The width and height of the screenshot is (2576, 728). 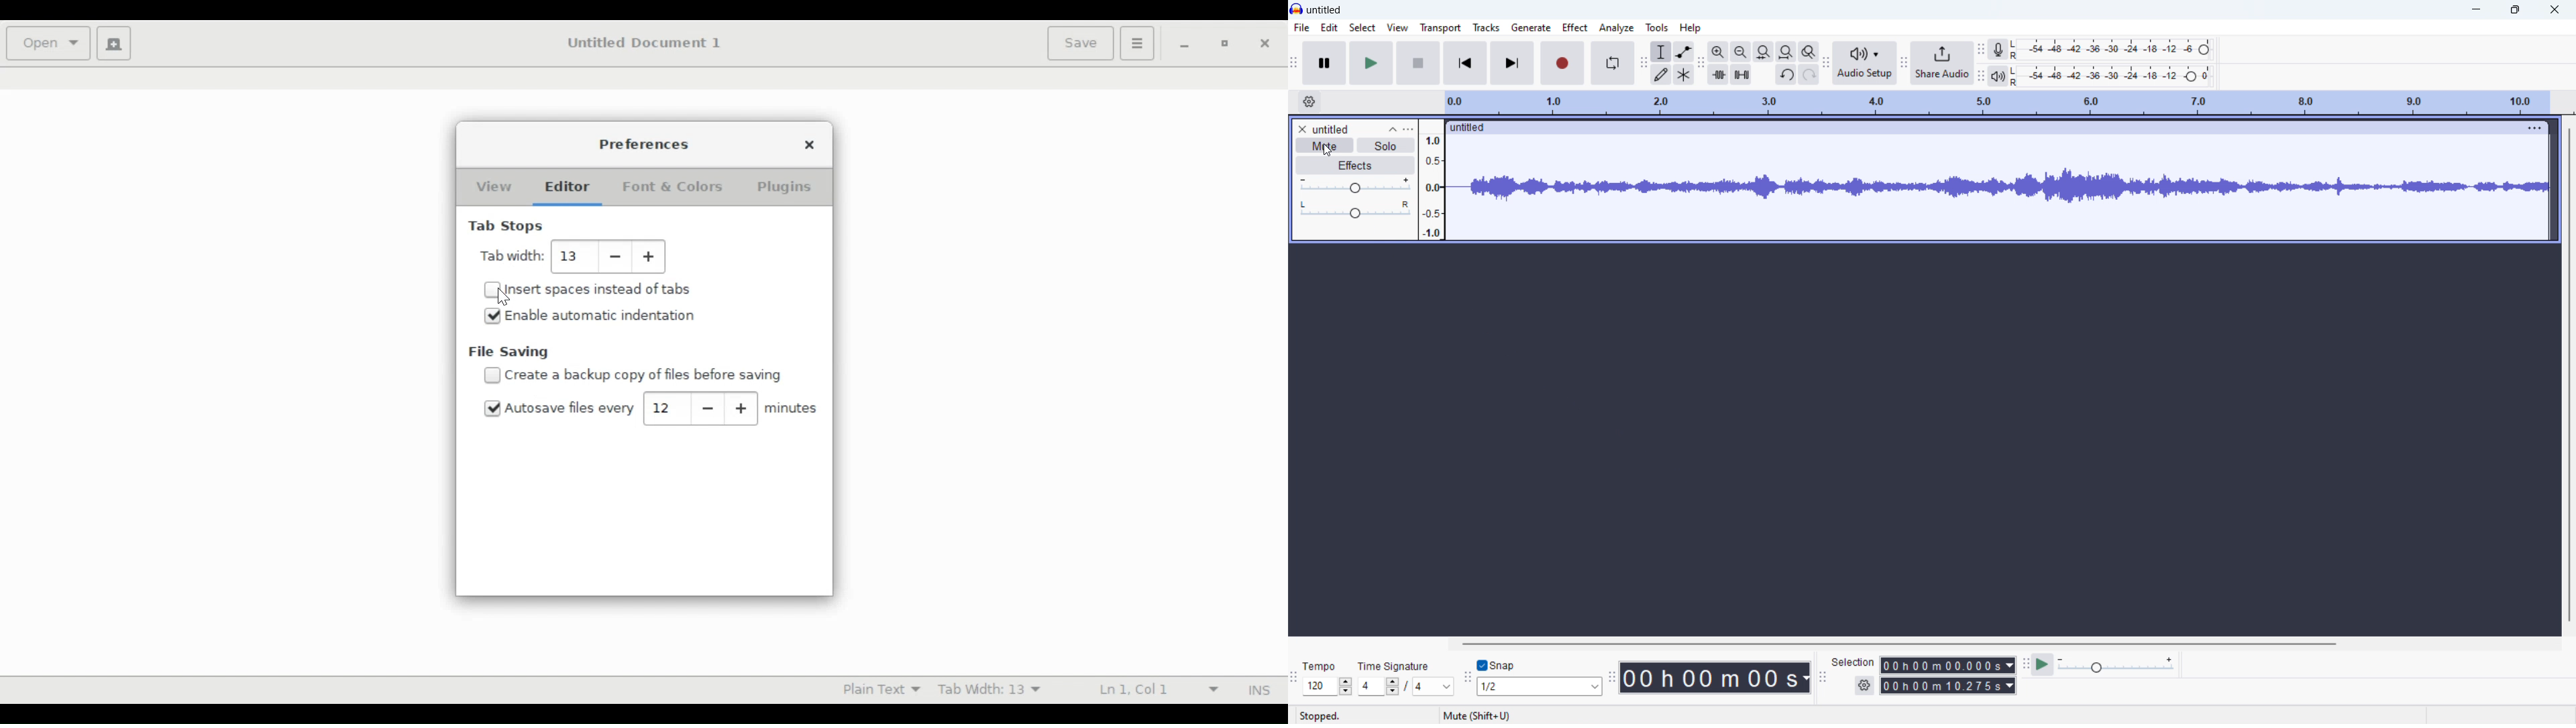 What do you see at coordinates (2475, 10) in the screenshot?
I see `minimize` at bounding box center [2475, 10].